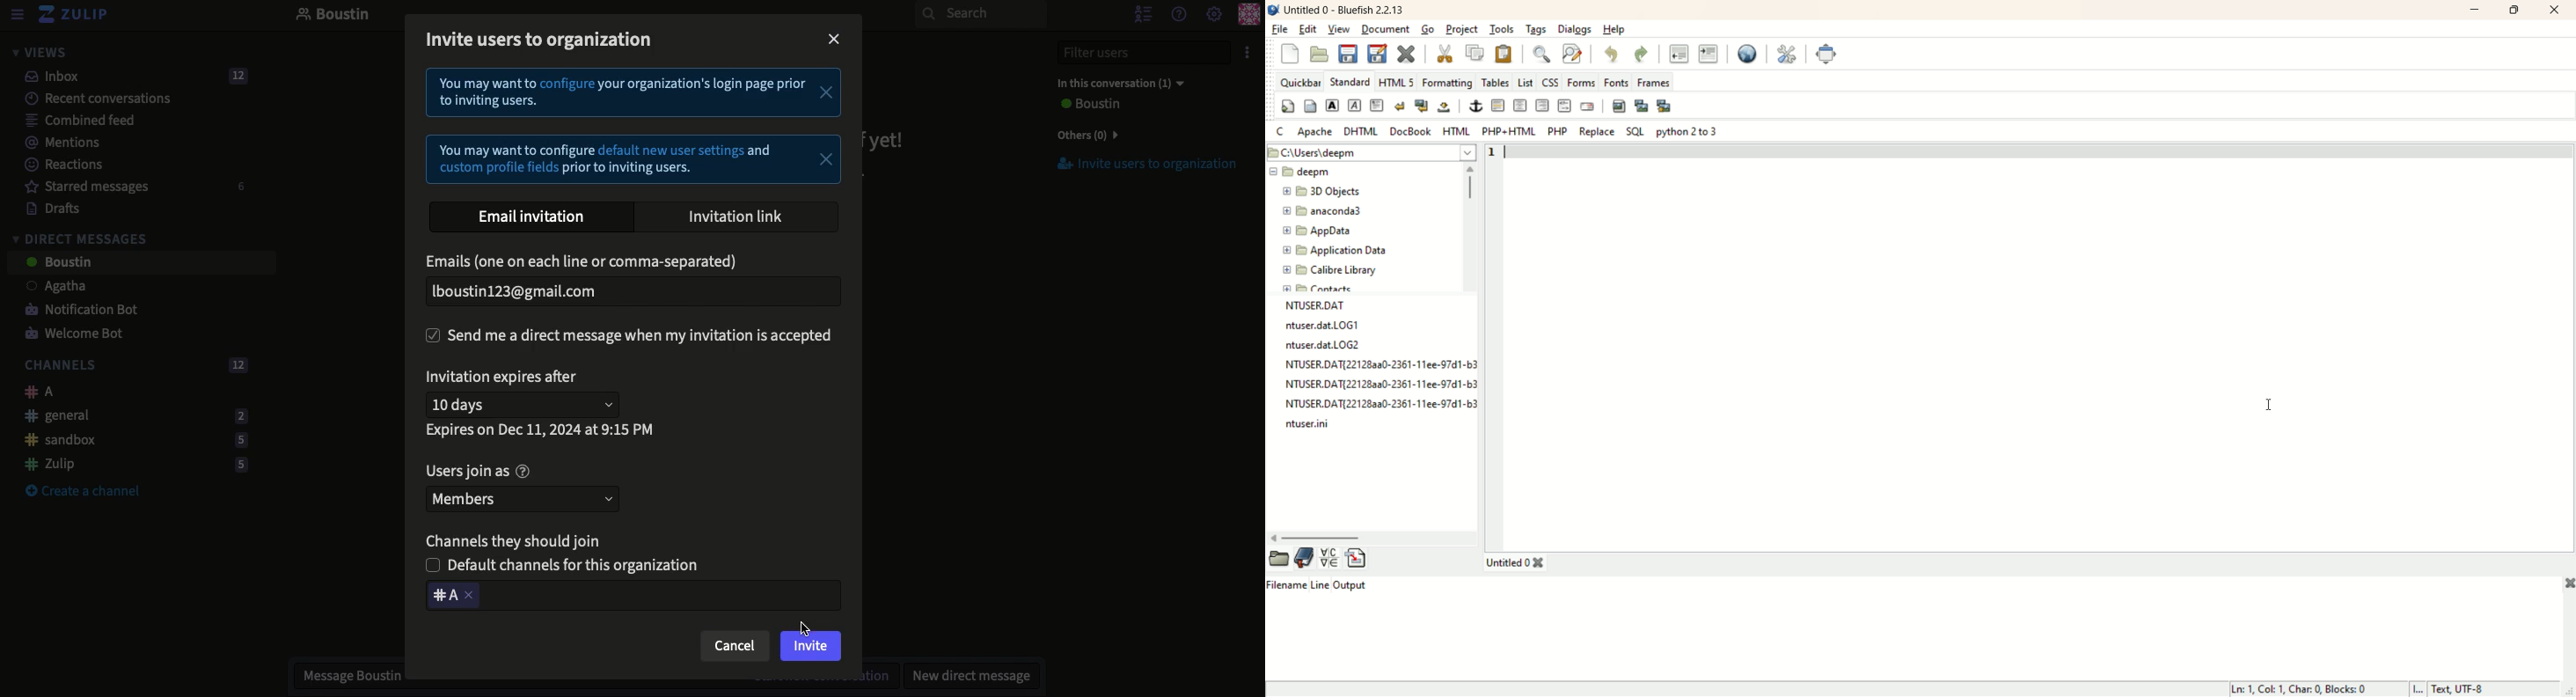 The height and width of the screenshot is (700, 2576). Describe the element at coordinates (1635, 131) in the screenshot. I see `SQL` at that location.